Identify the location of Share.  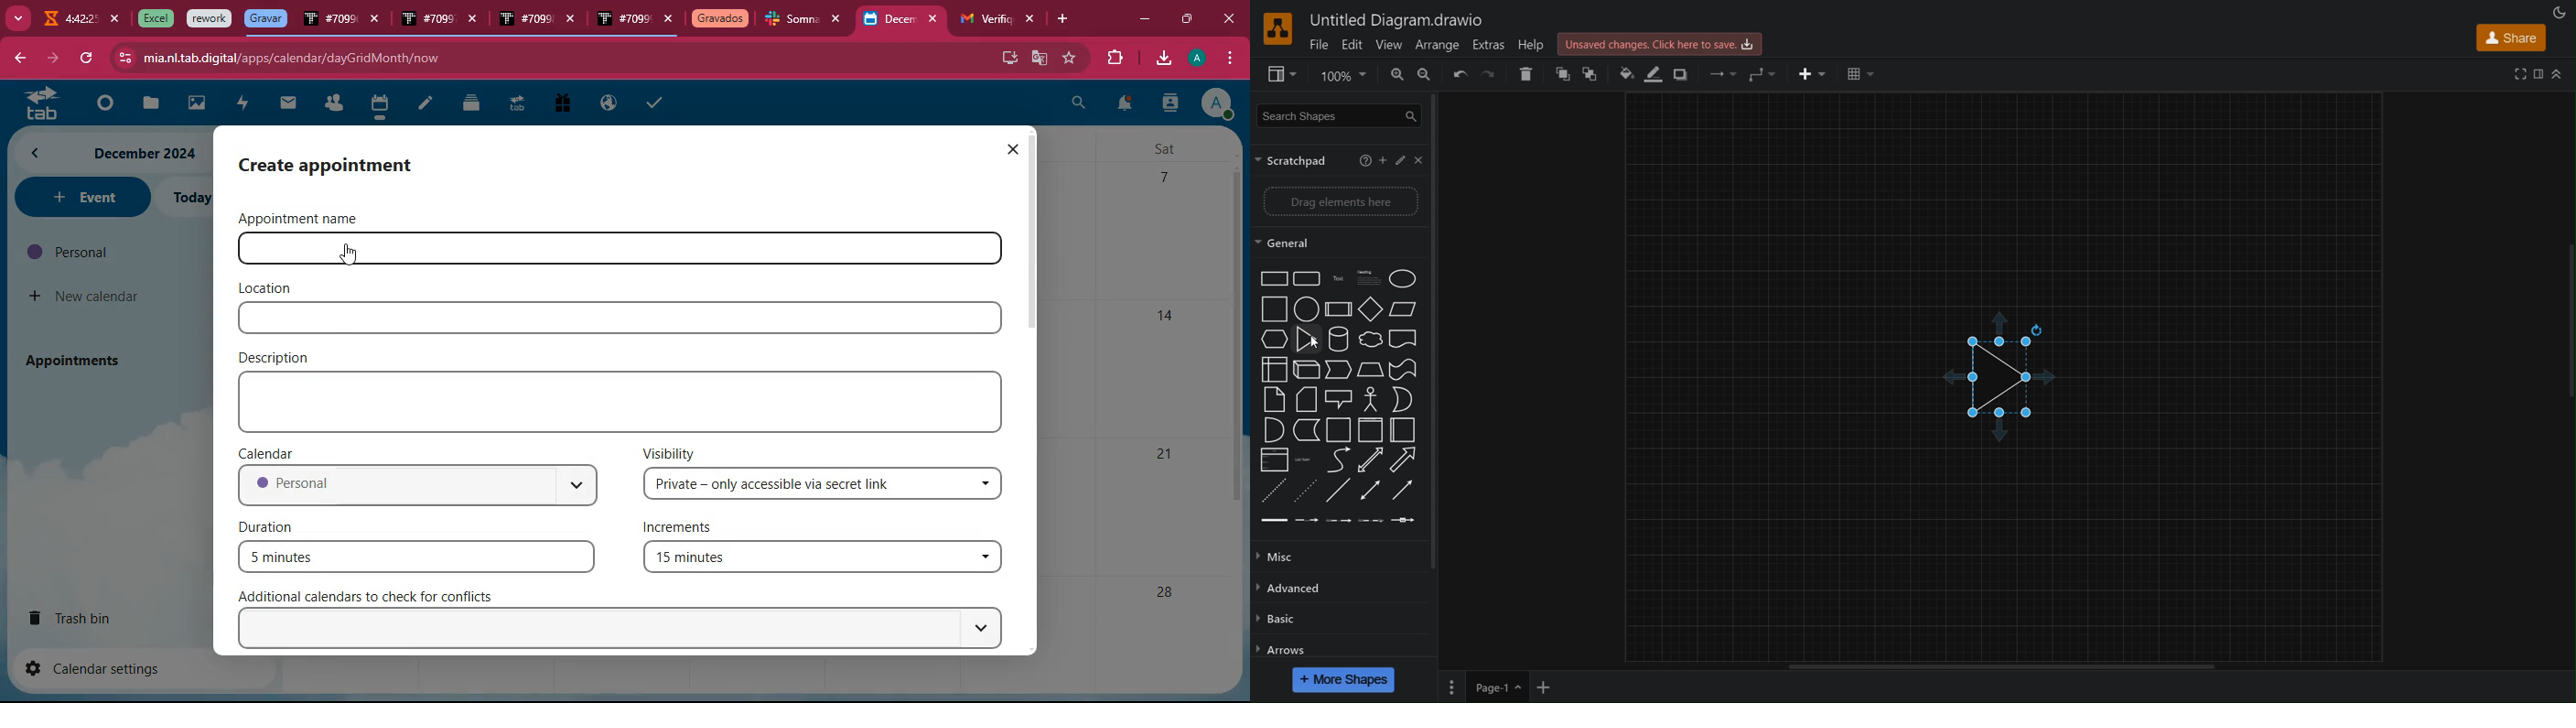
(2513, 38).